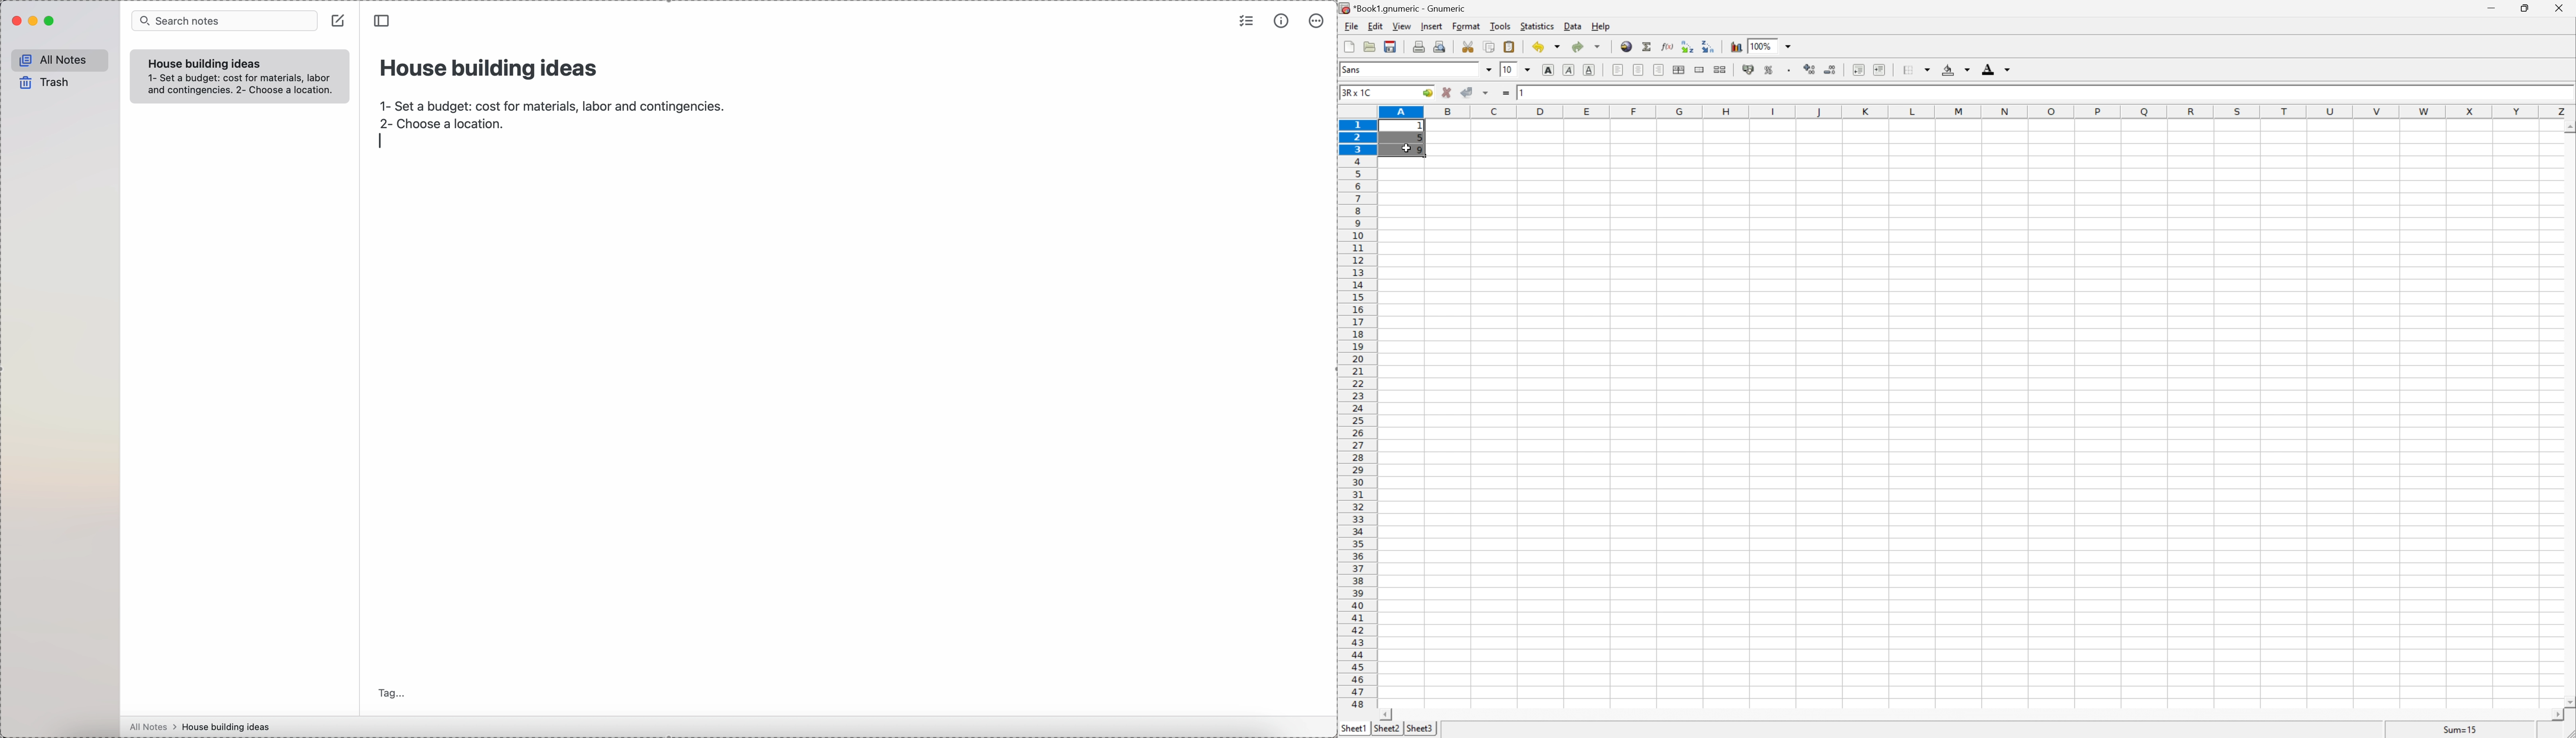  I want to click on choose a location, so click(447, 123).